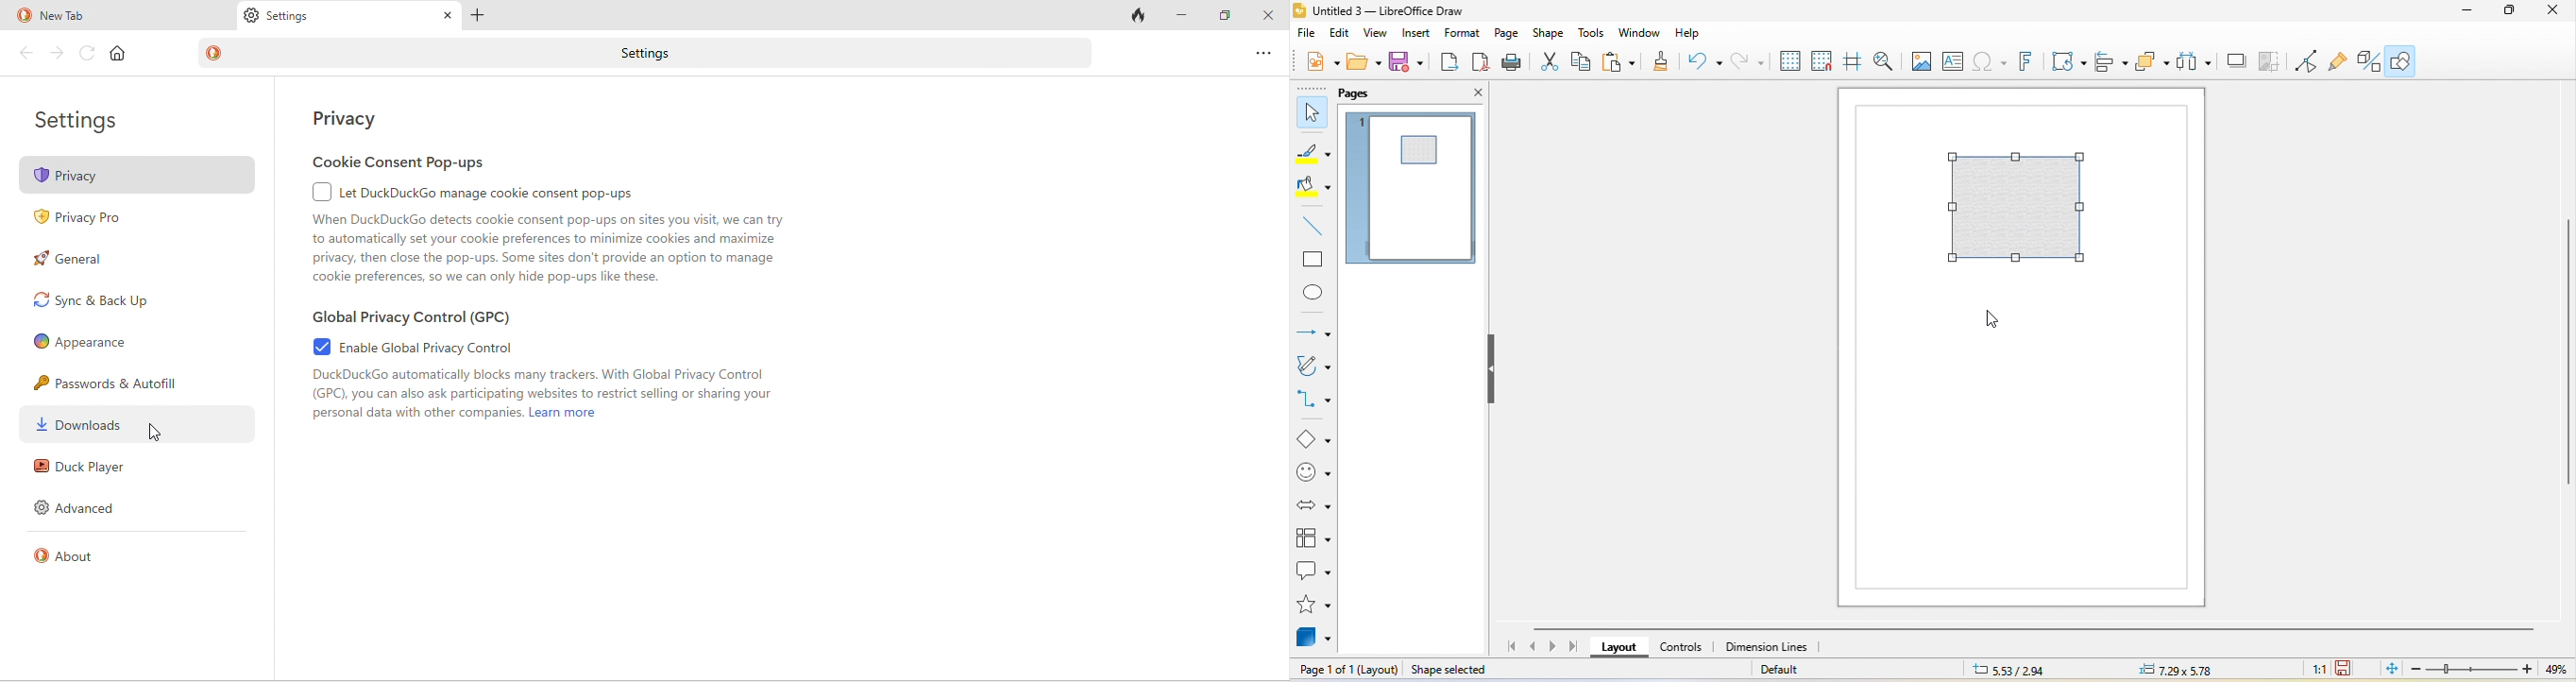  Describe the element at coordinates (1553, 32) in the screenshot. I see `shape` at that location.